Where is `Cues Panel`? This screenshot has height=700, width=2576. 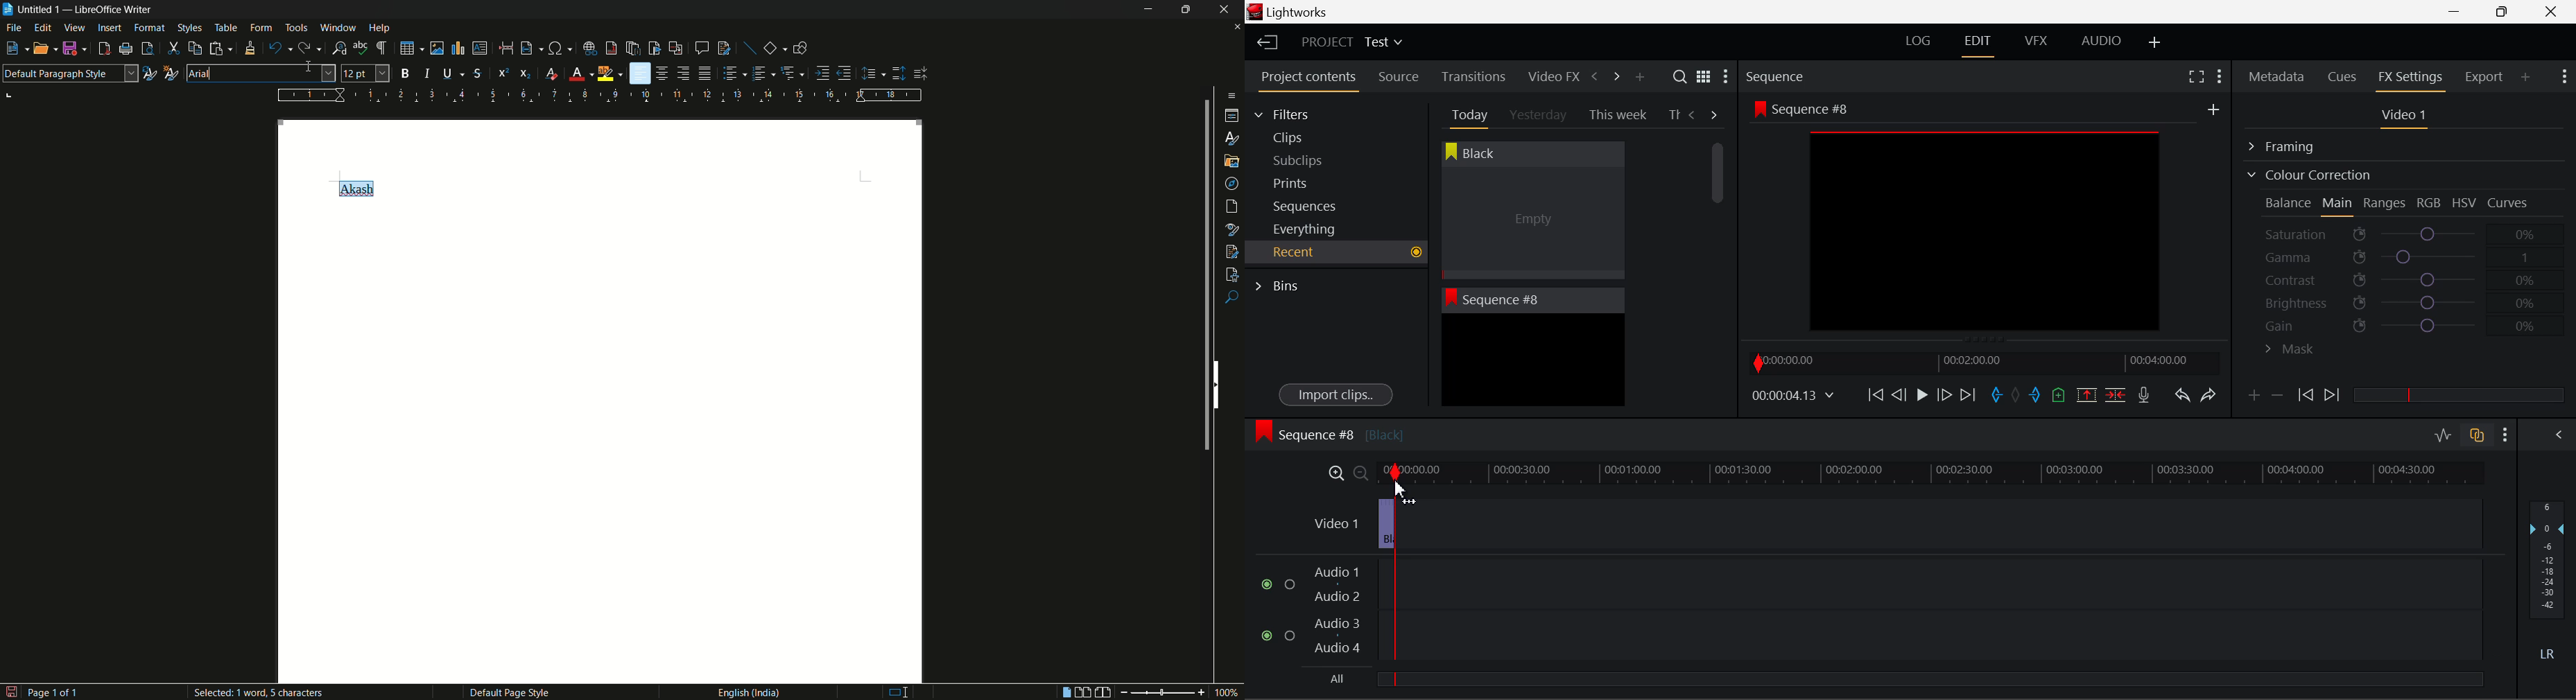 Cues Panel is located at coordinates (2344, 75).